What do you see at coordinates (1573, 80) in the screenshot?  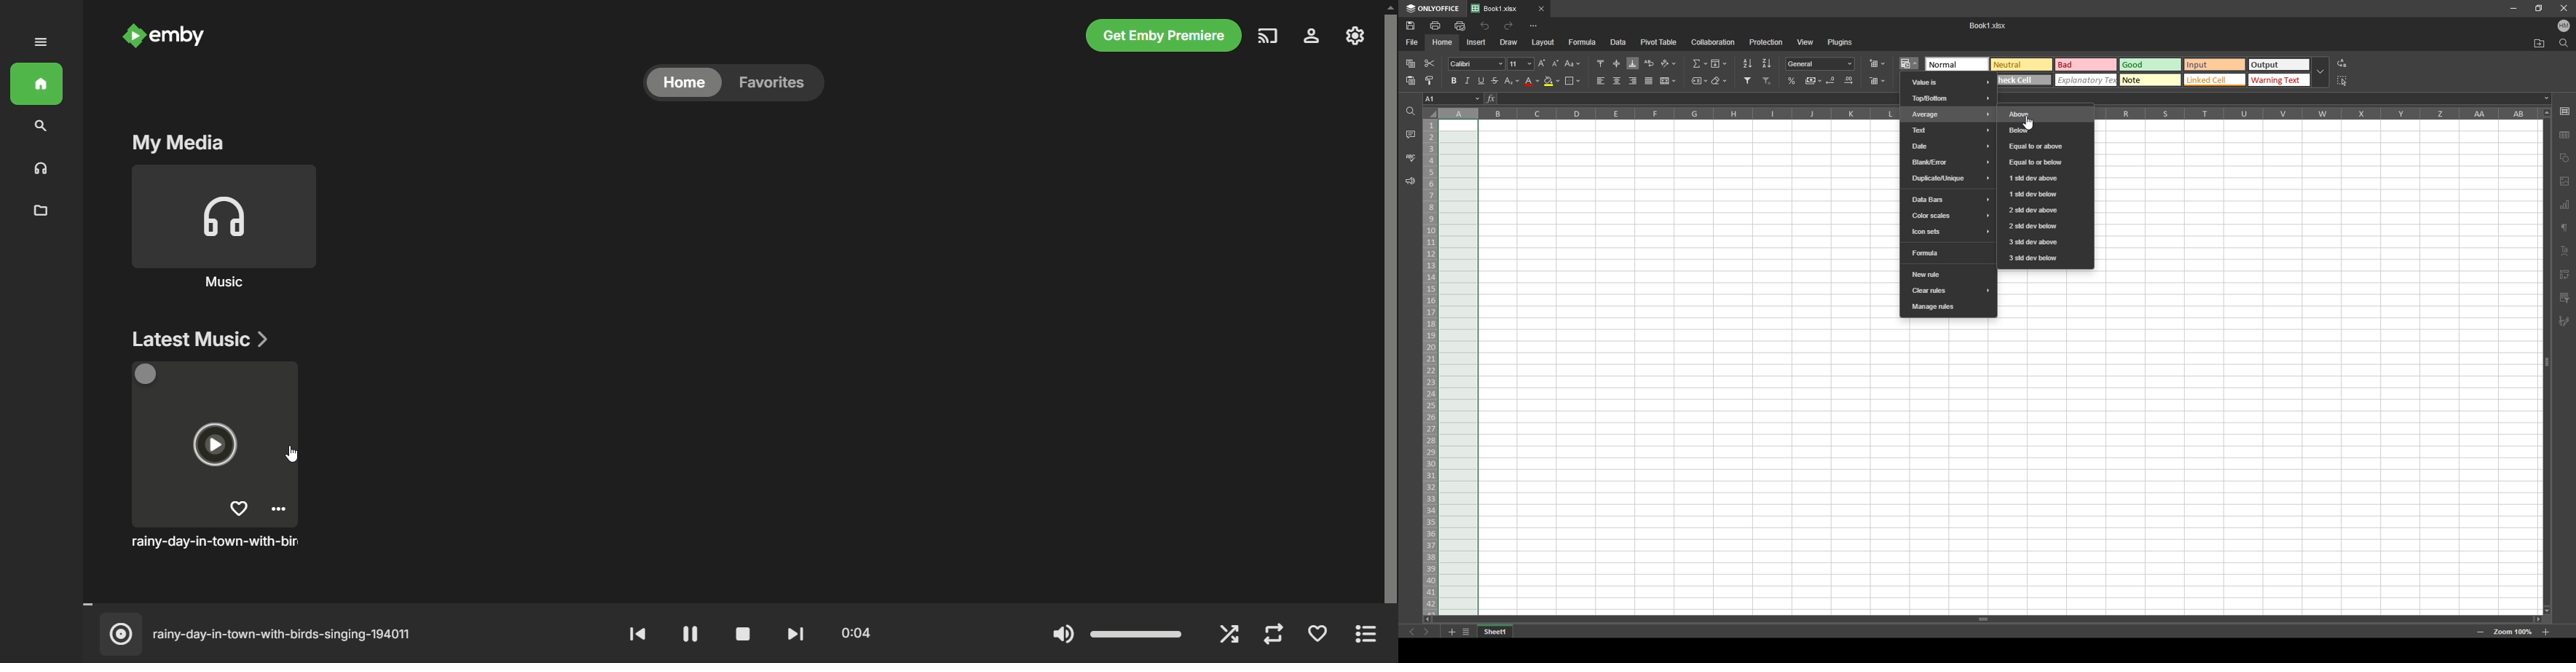 I see `borders` at bounding box center [1573, 80].